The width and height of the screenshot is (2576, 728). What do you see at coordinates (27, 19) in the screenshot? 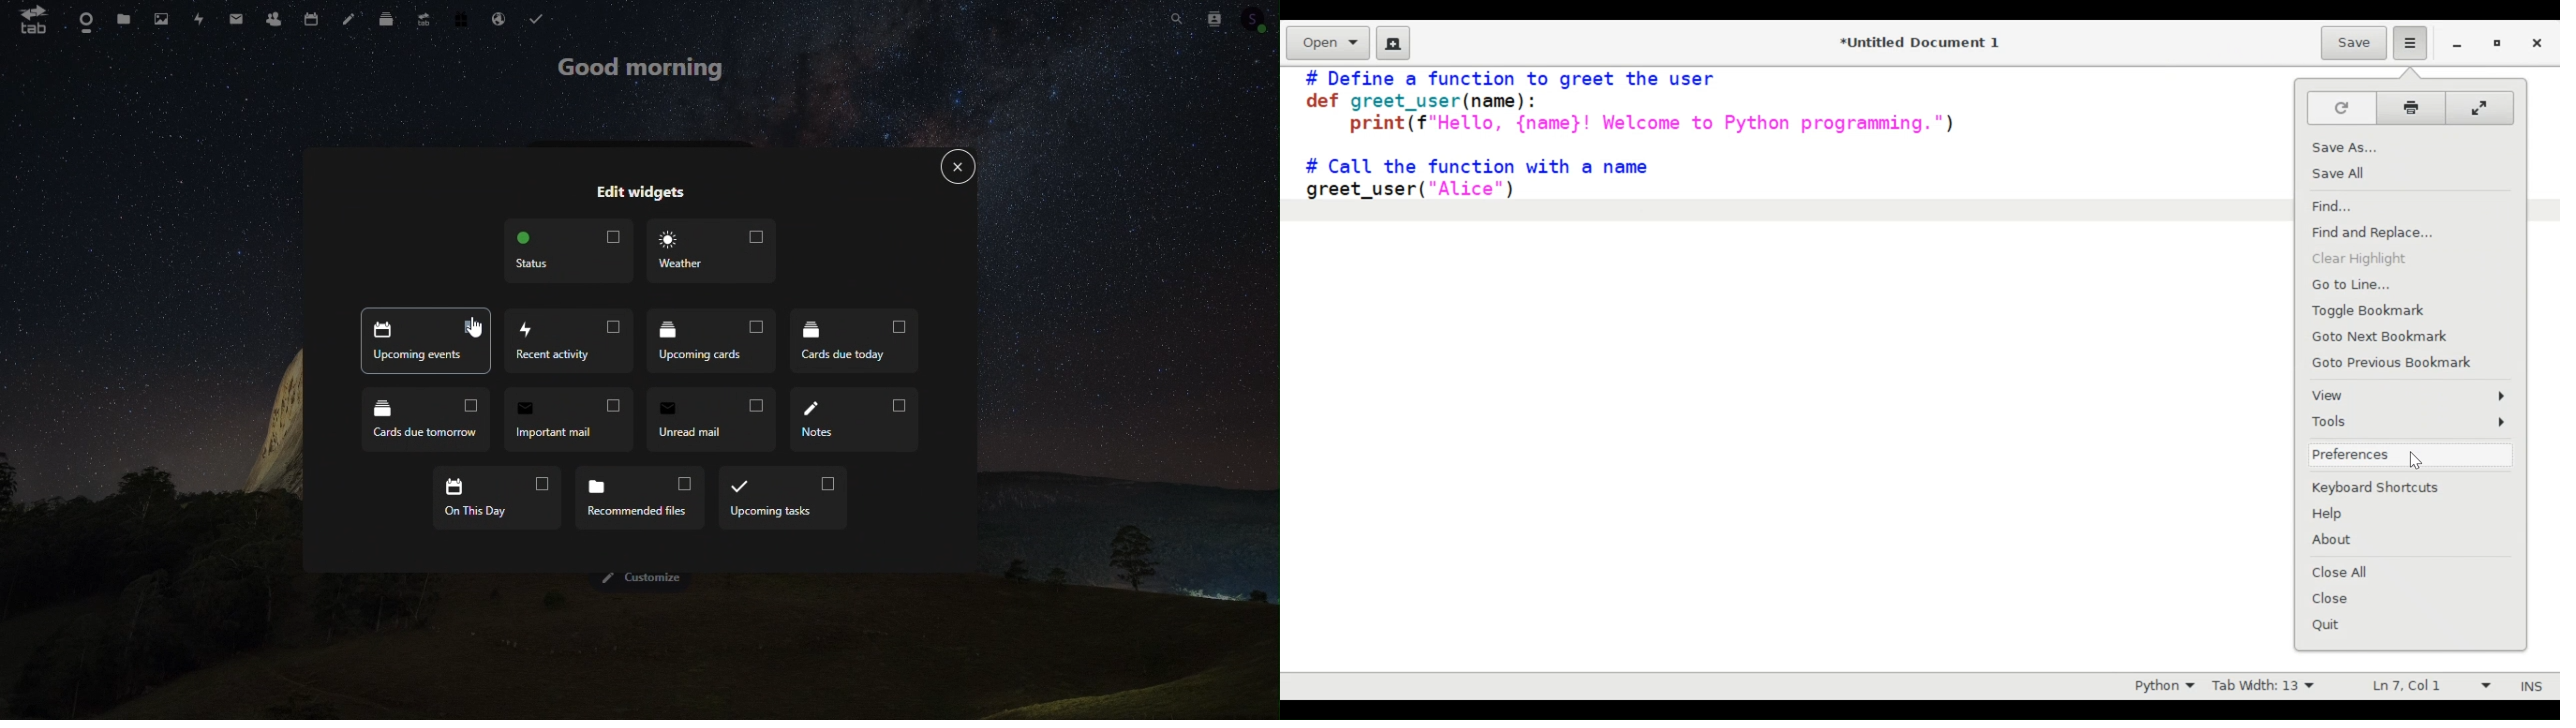
I see `tab` at bounding box center [27, 19].